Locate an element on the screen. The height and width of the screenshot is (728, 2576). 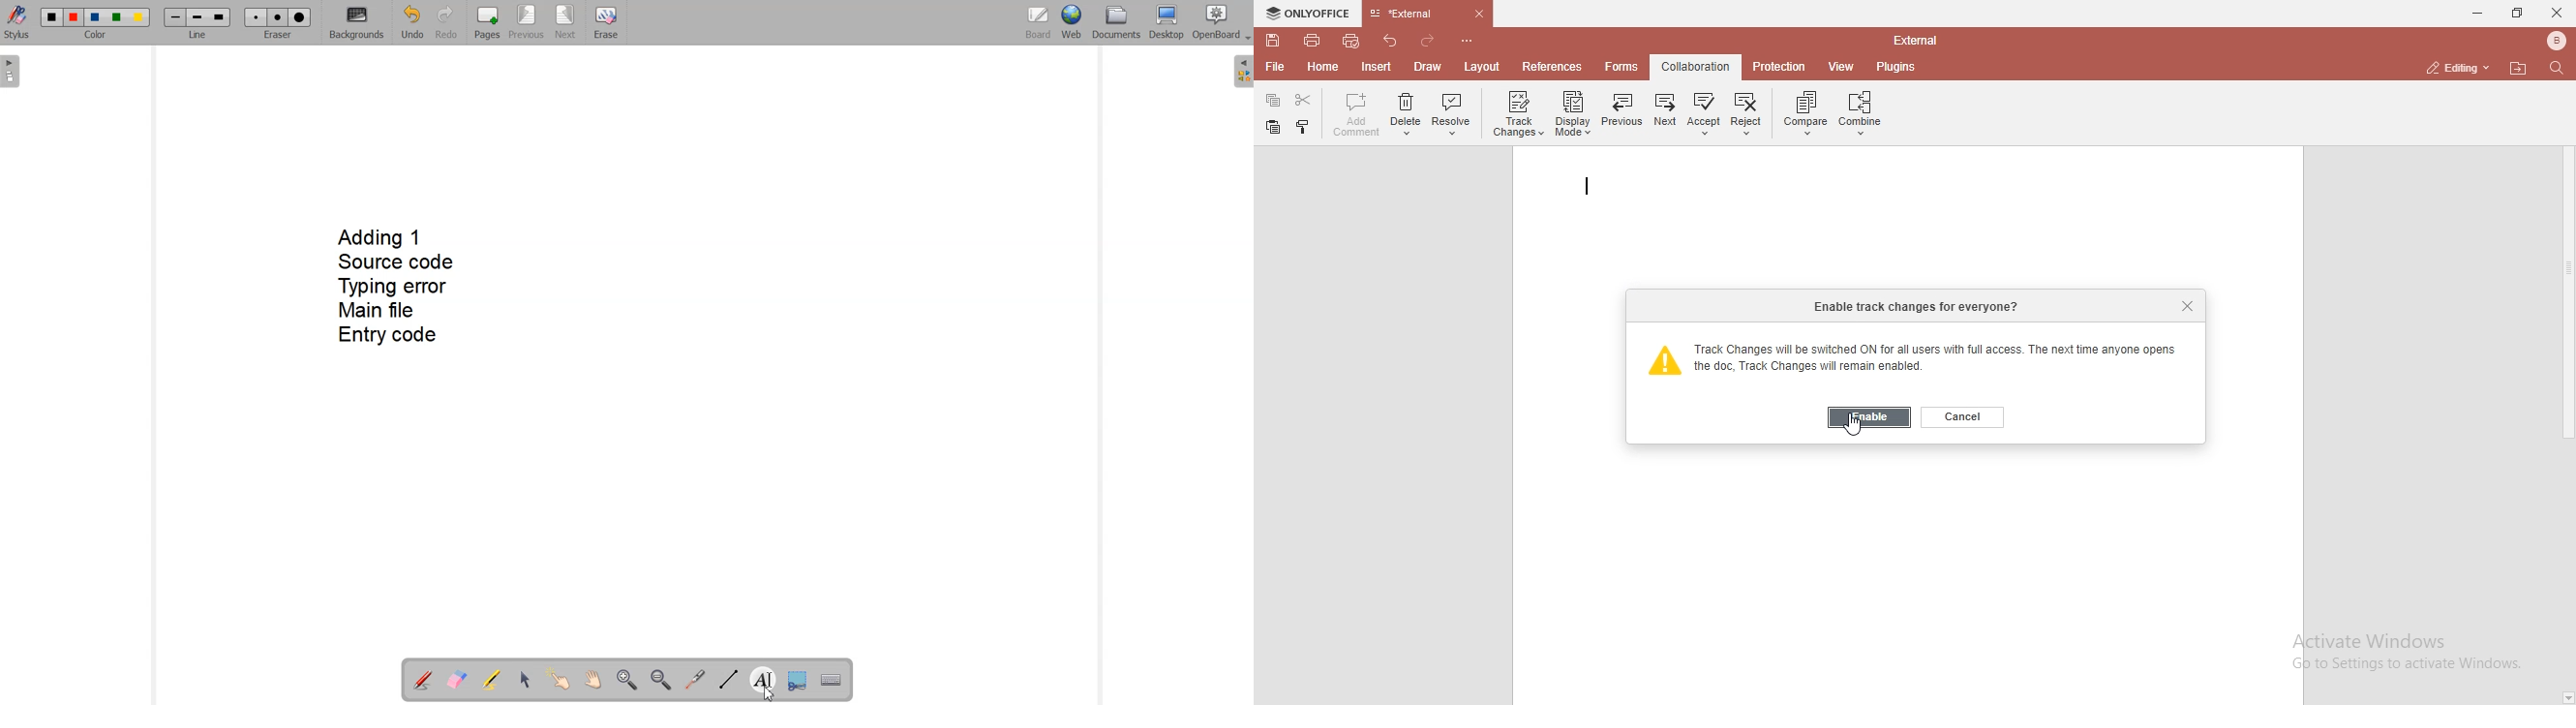
restore is located at coordinates (2519, 12).